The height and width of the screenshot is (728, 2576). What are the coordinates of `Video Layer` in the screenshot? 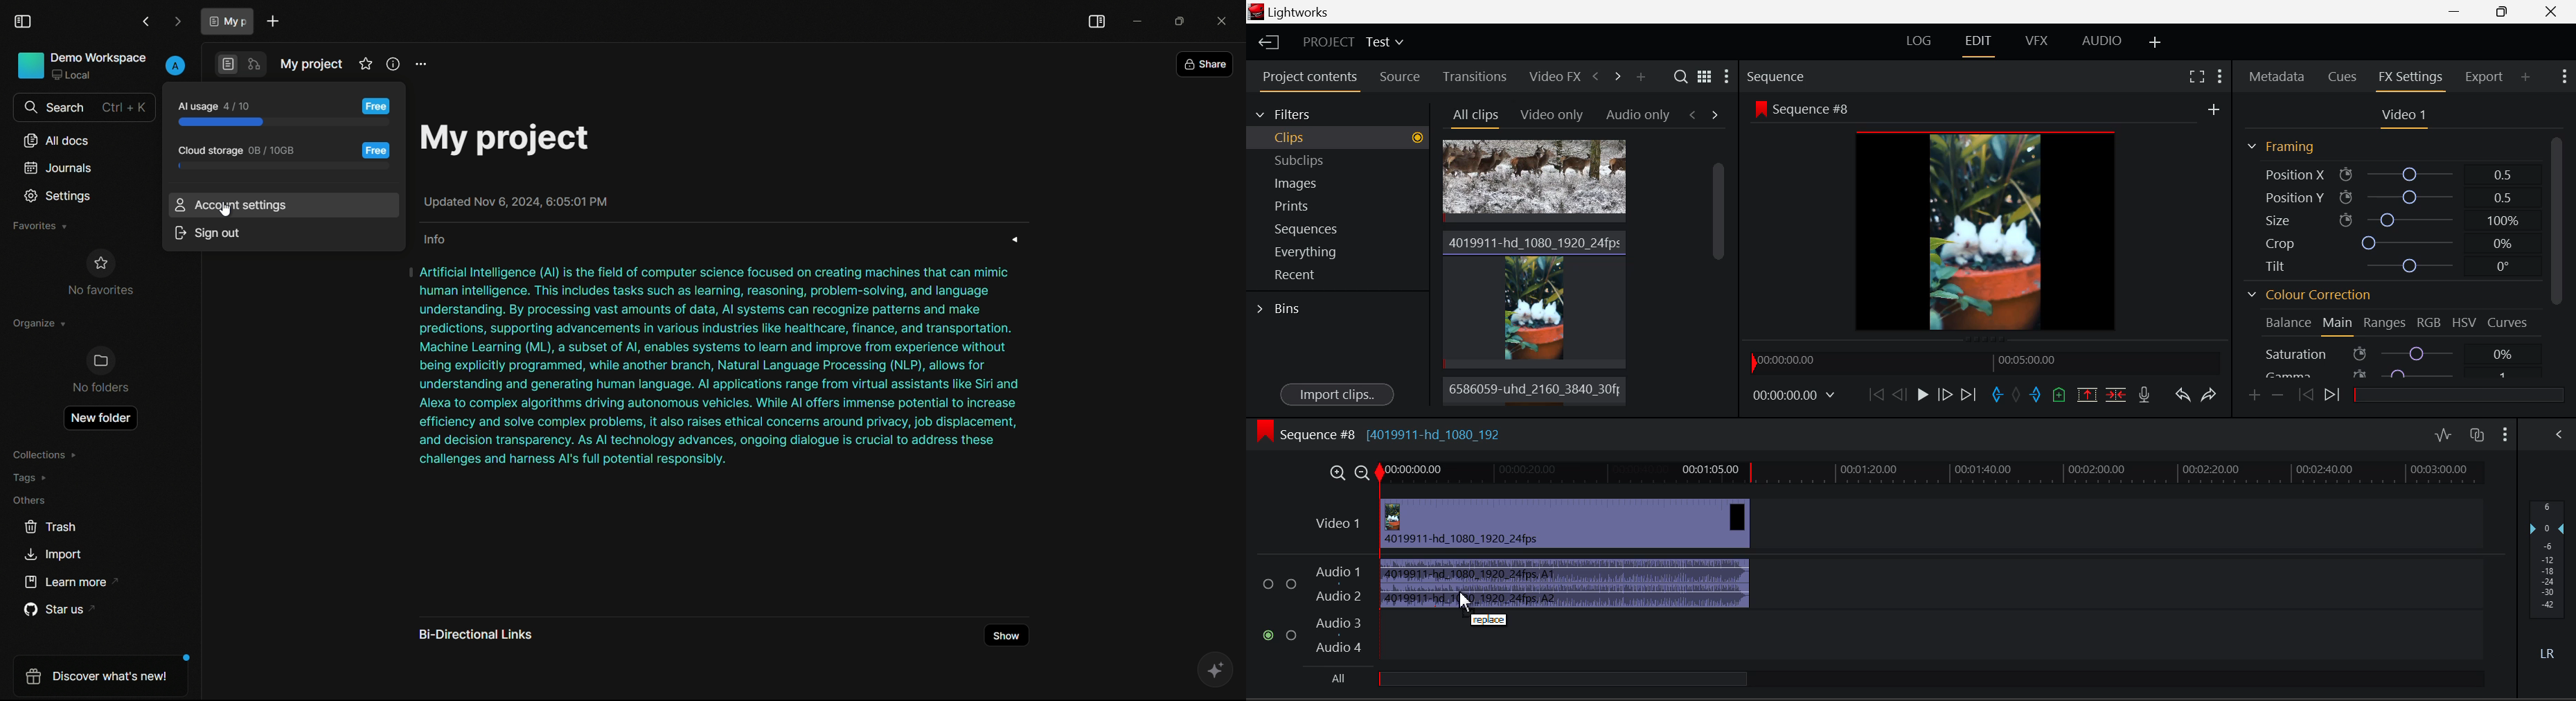 It's located at (1339, 528).